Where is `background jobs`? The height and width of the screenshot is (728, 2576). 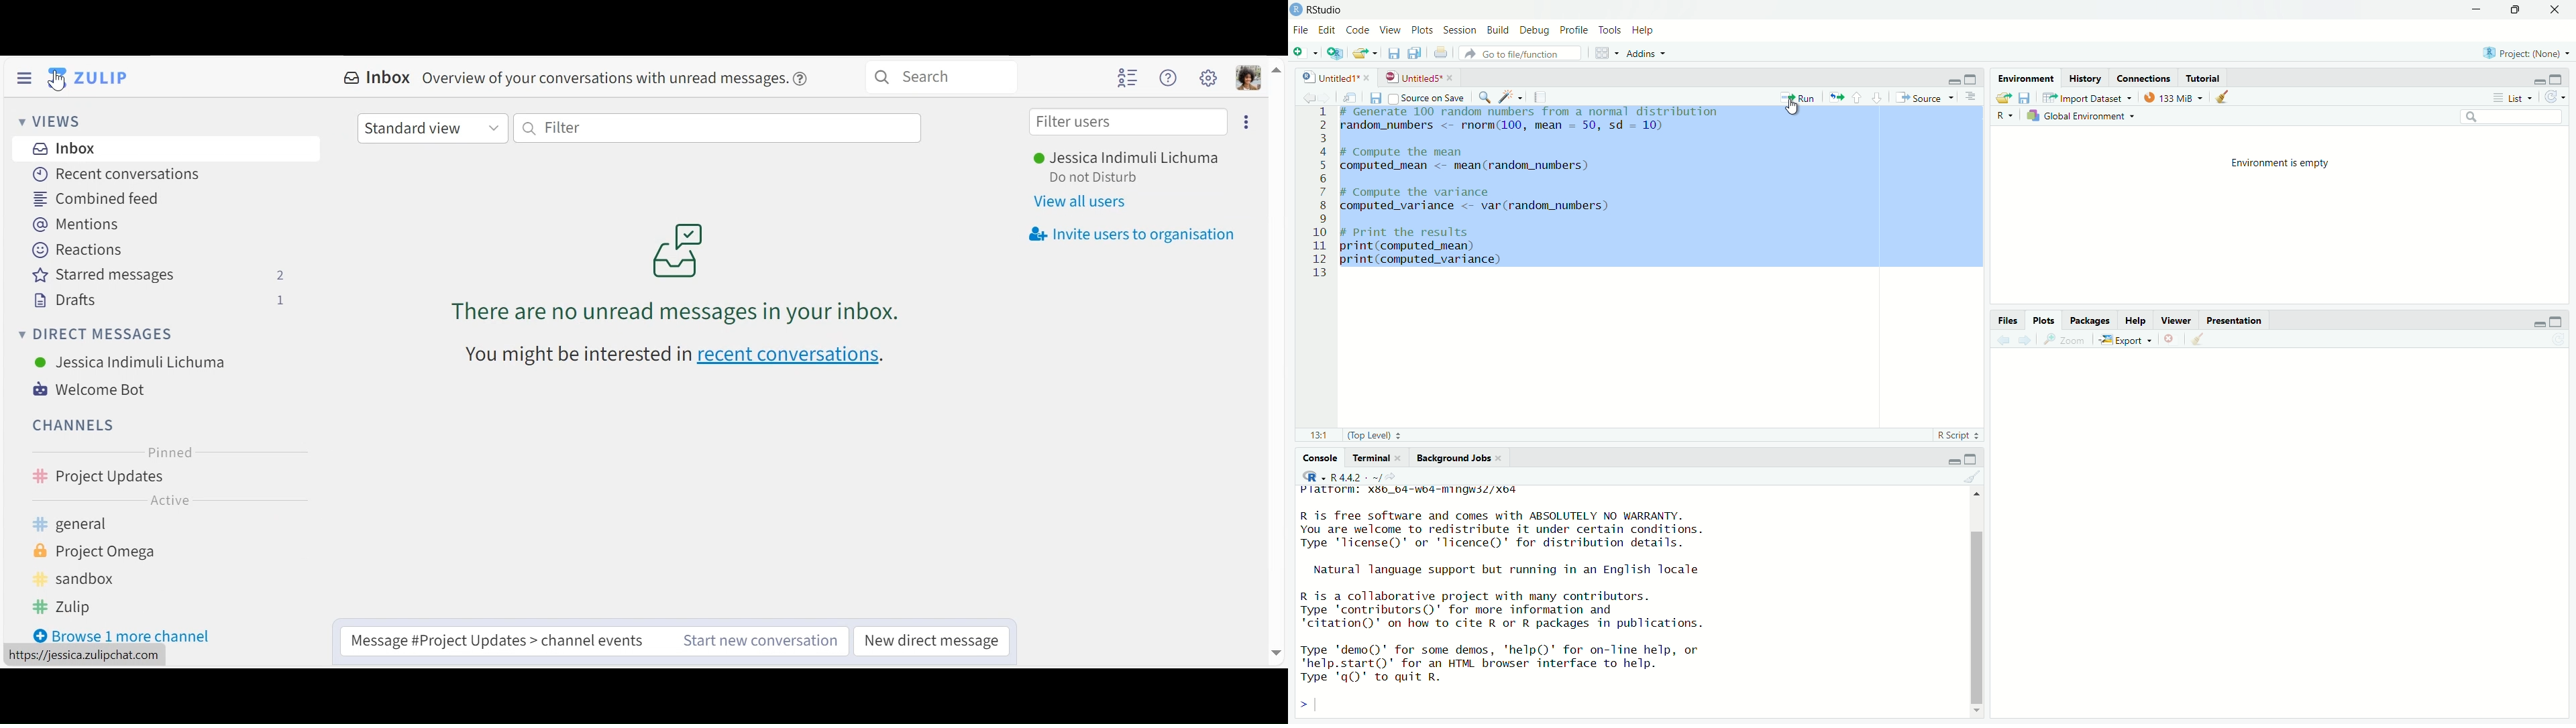
background jobs is located at coordinates (1454, 457).